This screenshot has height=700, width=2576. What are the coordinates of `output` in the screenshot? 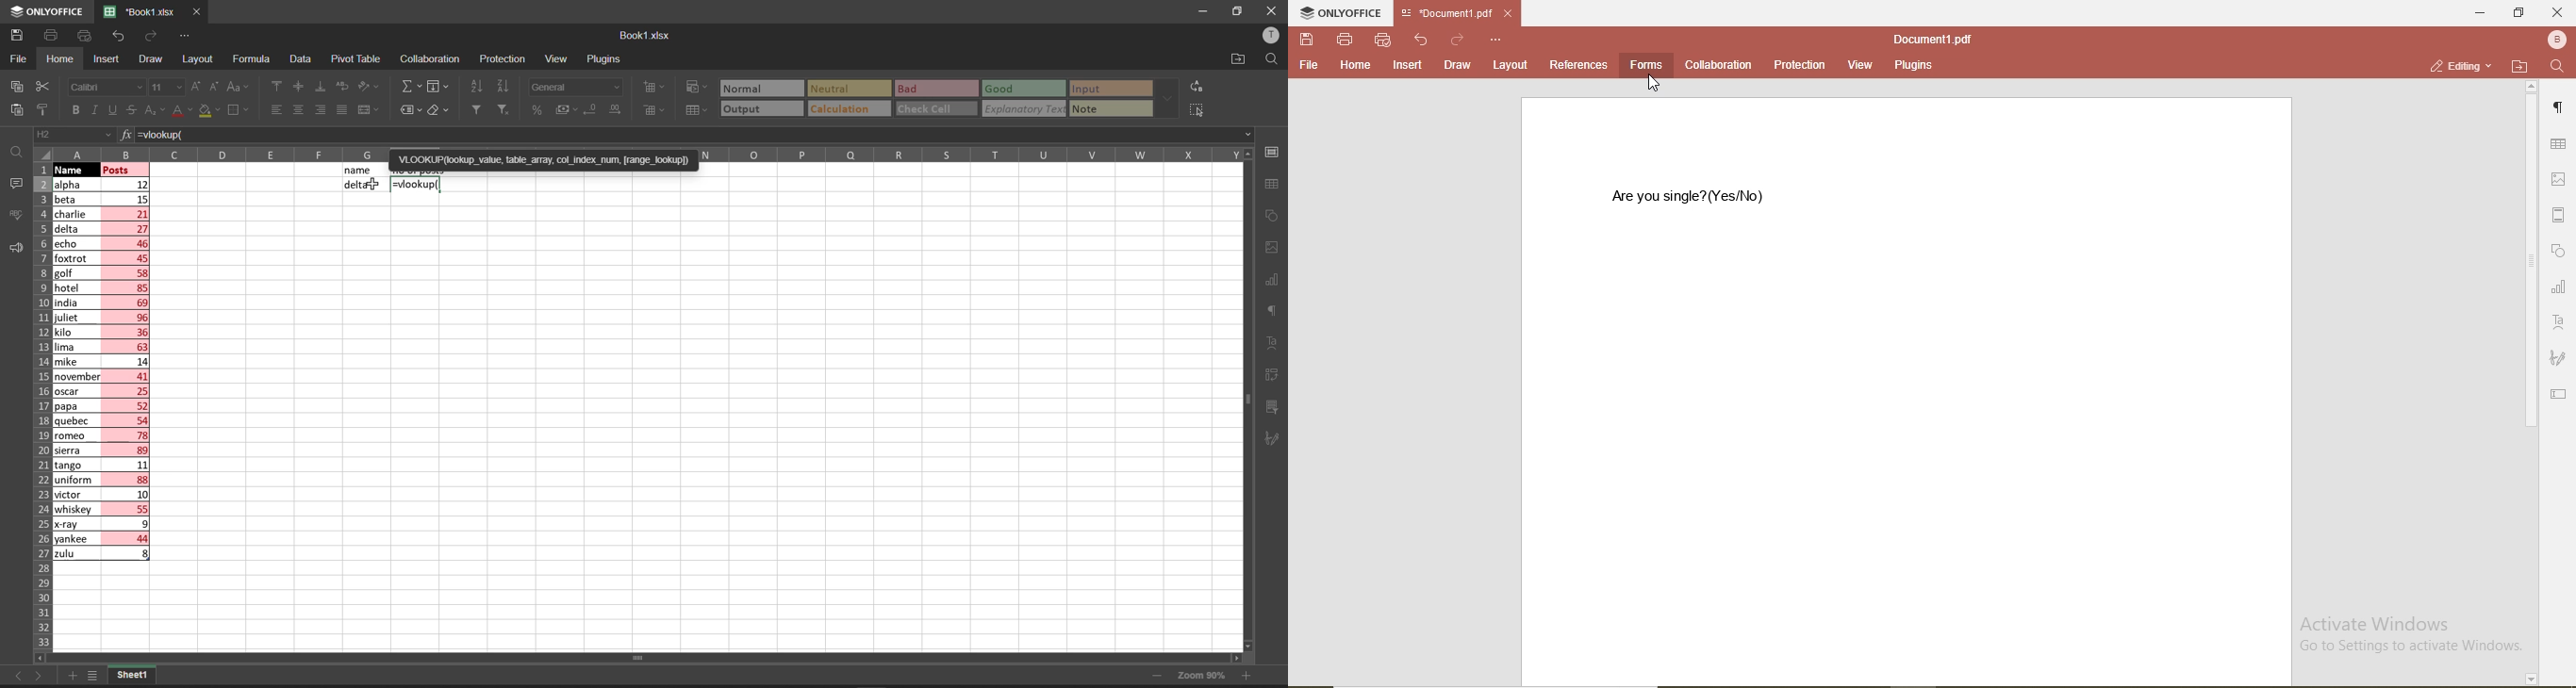 It's located at (747, 109).